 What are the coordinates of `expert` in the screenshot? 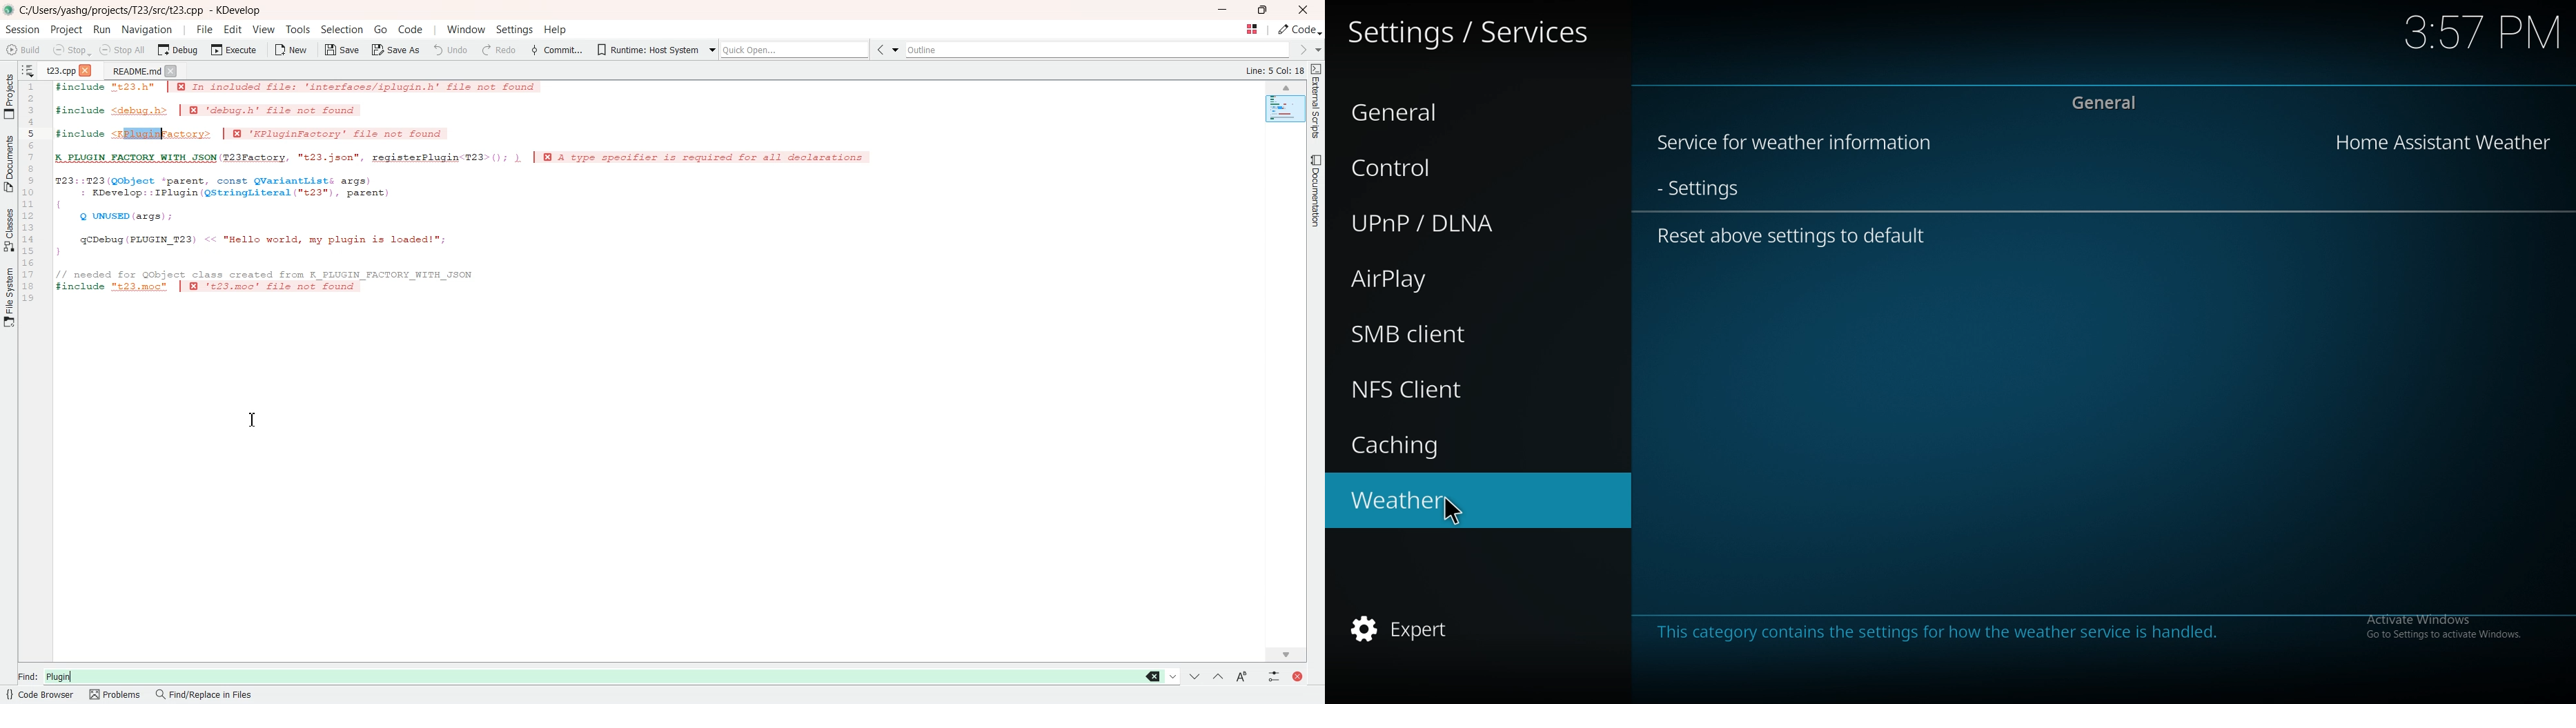 It's located at (1459, 631).